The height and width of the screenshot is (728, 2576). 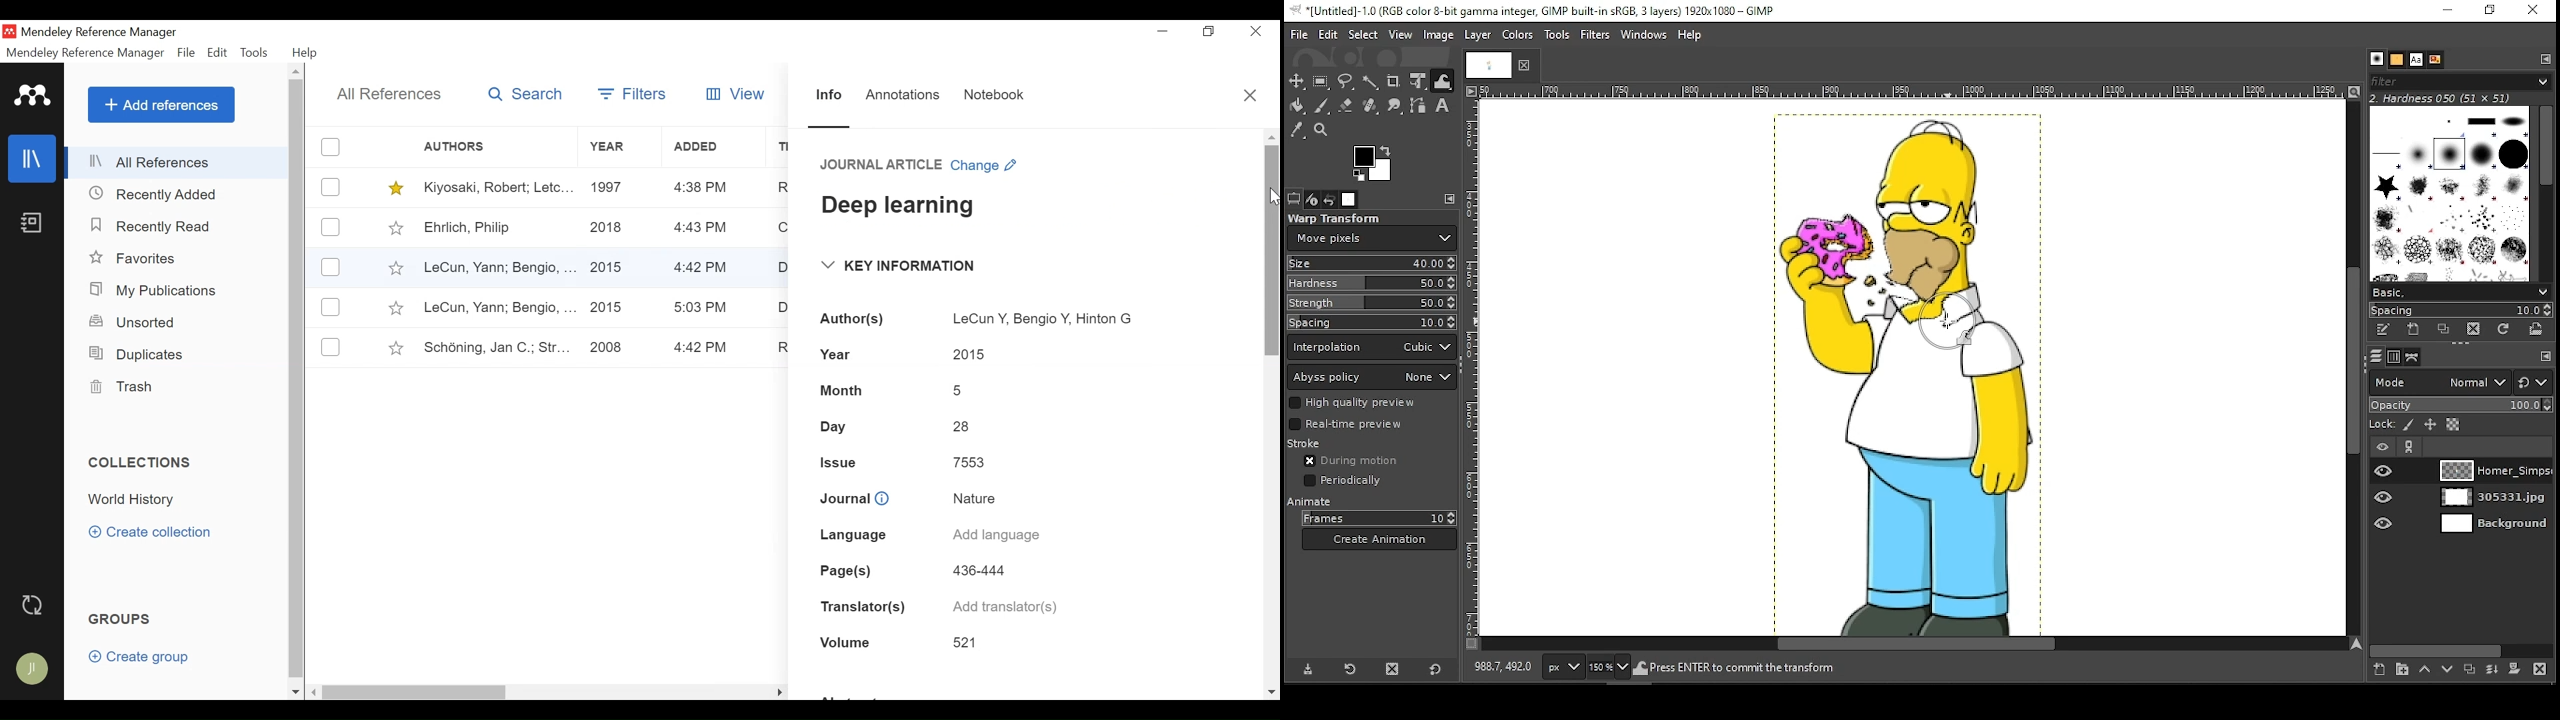 What do you see at coordinates (1210, 31) in the screenshot?
I see `Restore` at bounding box center [1210, 31].